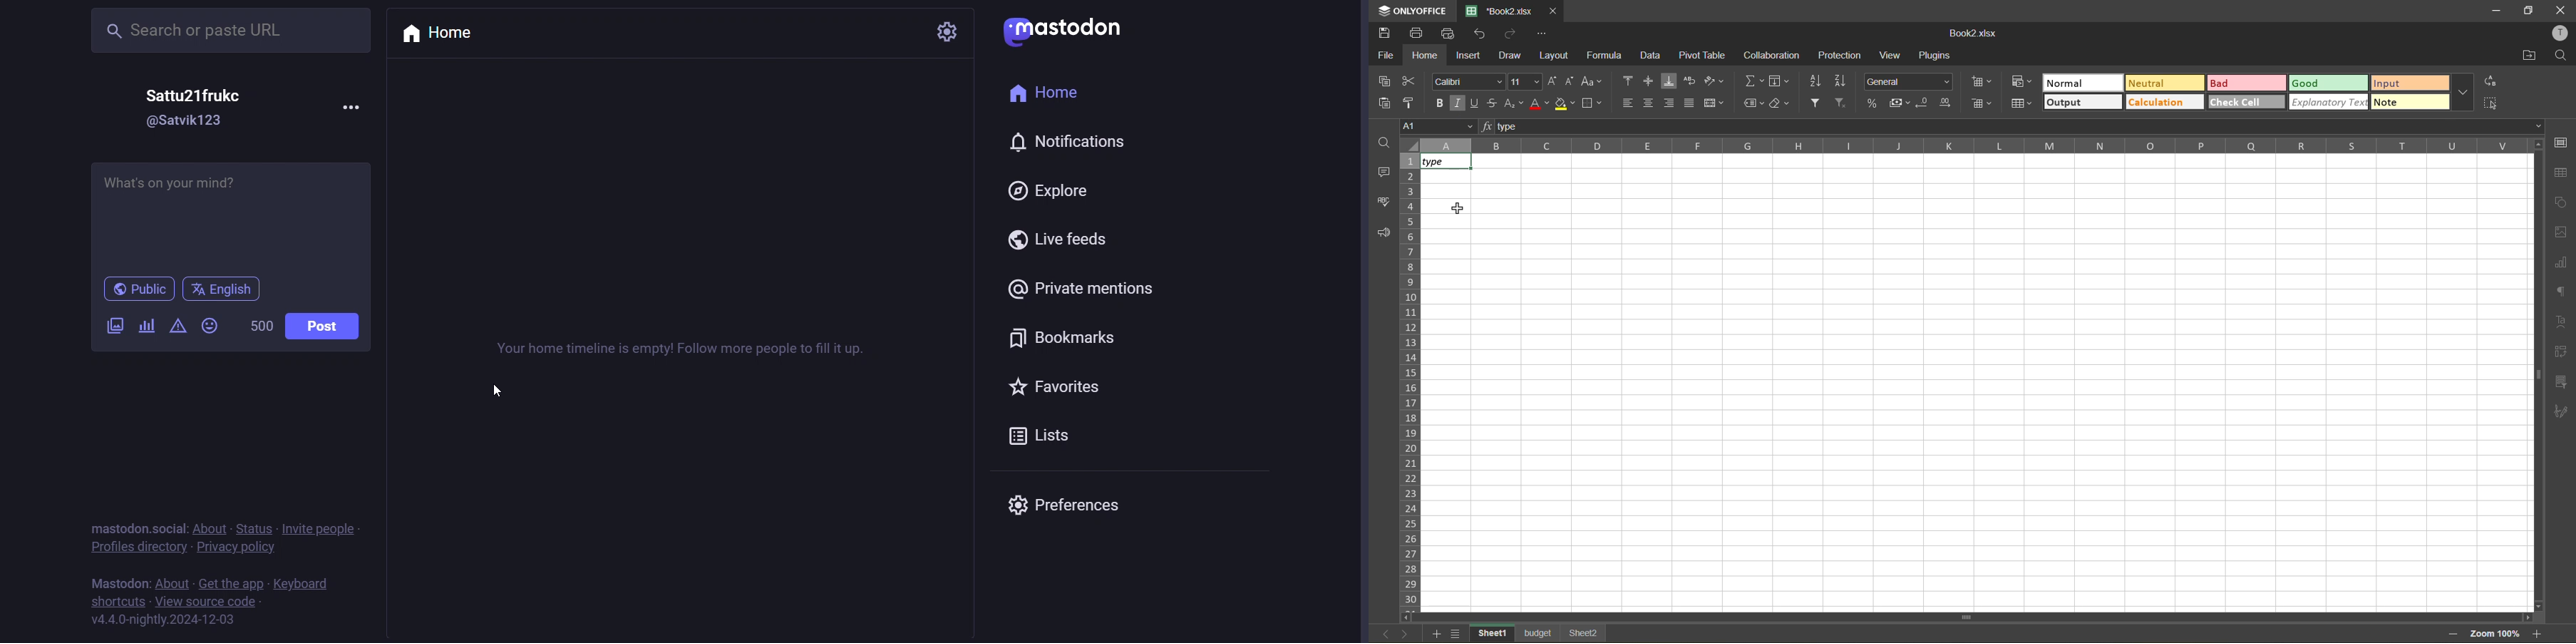 This screenshot has height=644, width=2576. Describe the element at coordinates (1425, 55) in the screenshot. I see `home` at that location.